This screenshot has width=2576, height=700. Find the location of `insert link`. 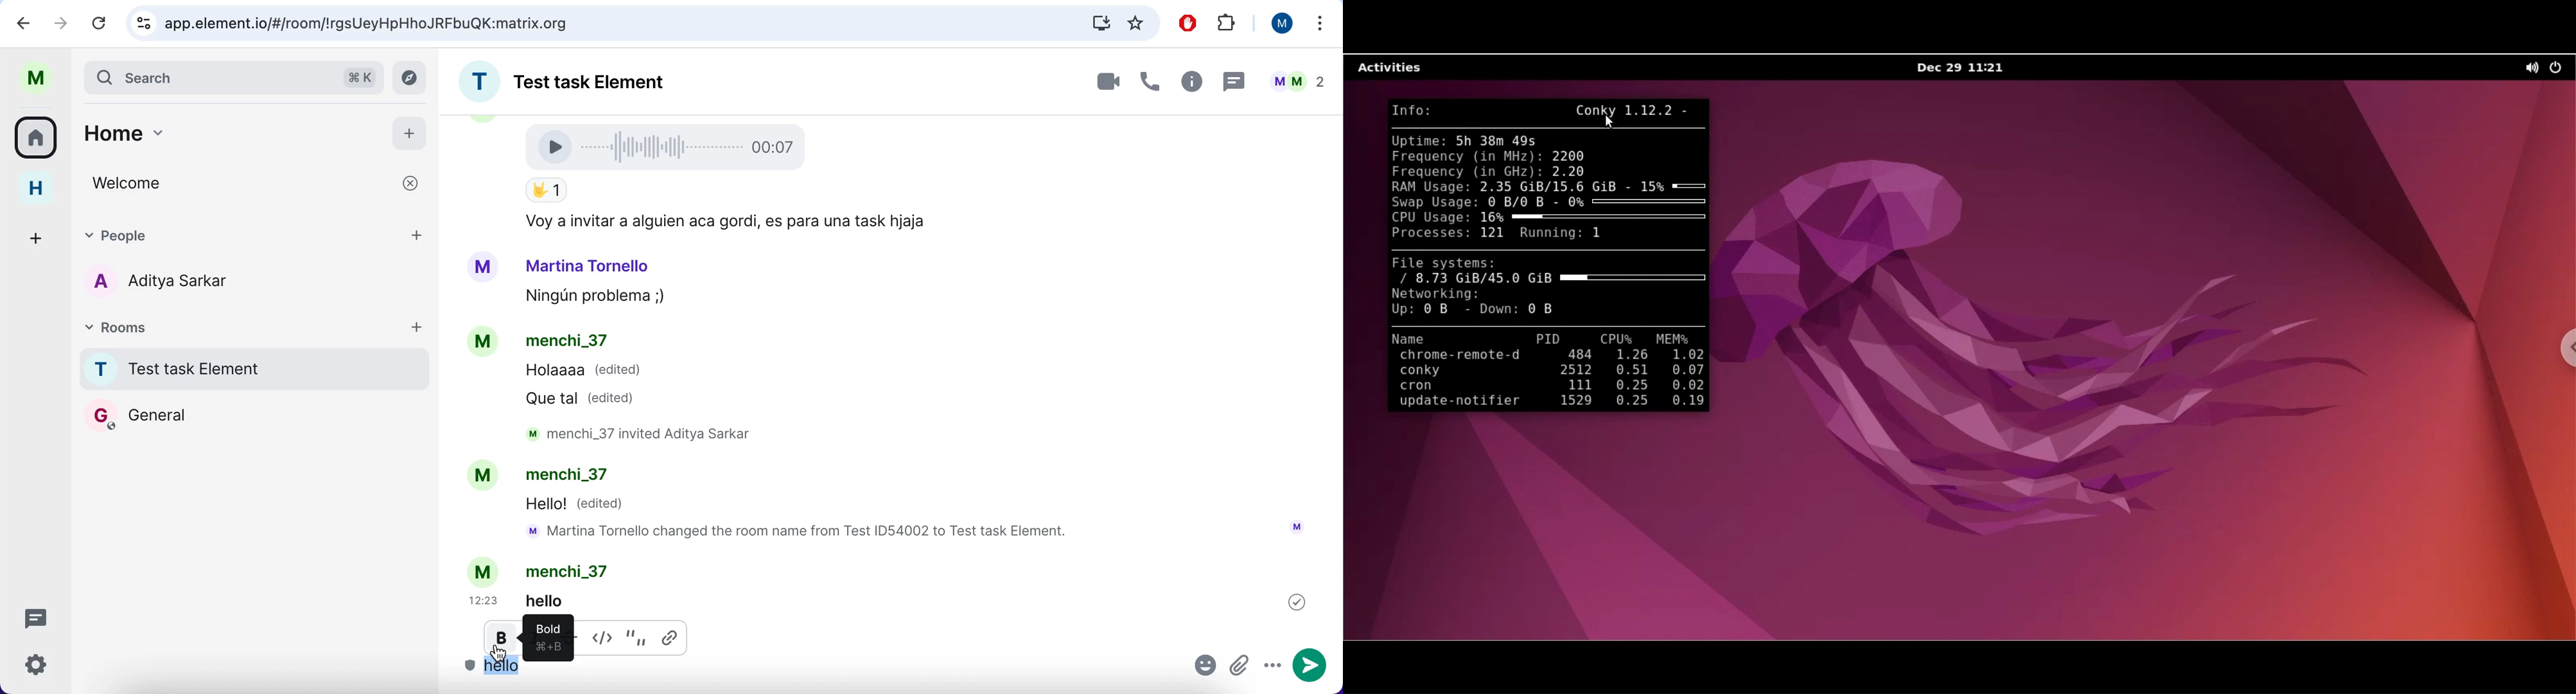

insert link is located at coordinates (673, 637).